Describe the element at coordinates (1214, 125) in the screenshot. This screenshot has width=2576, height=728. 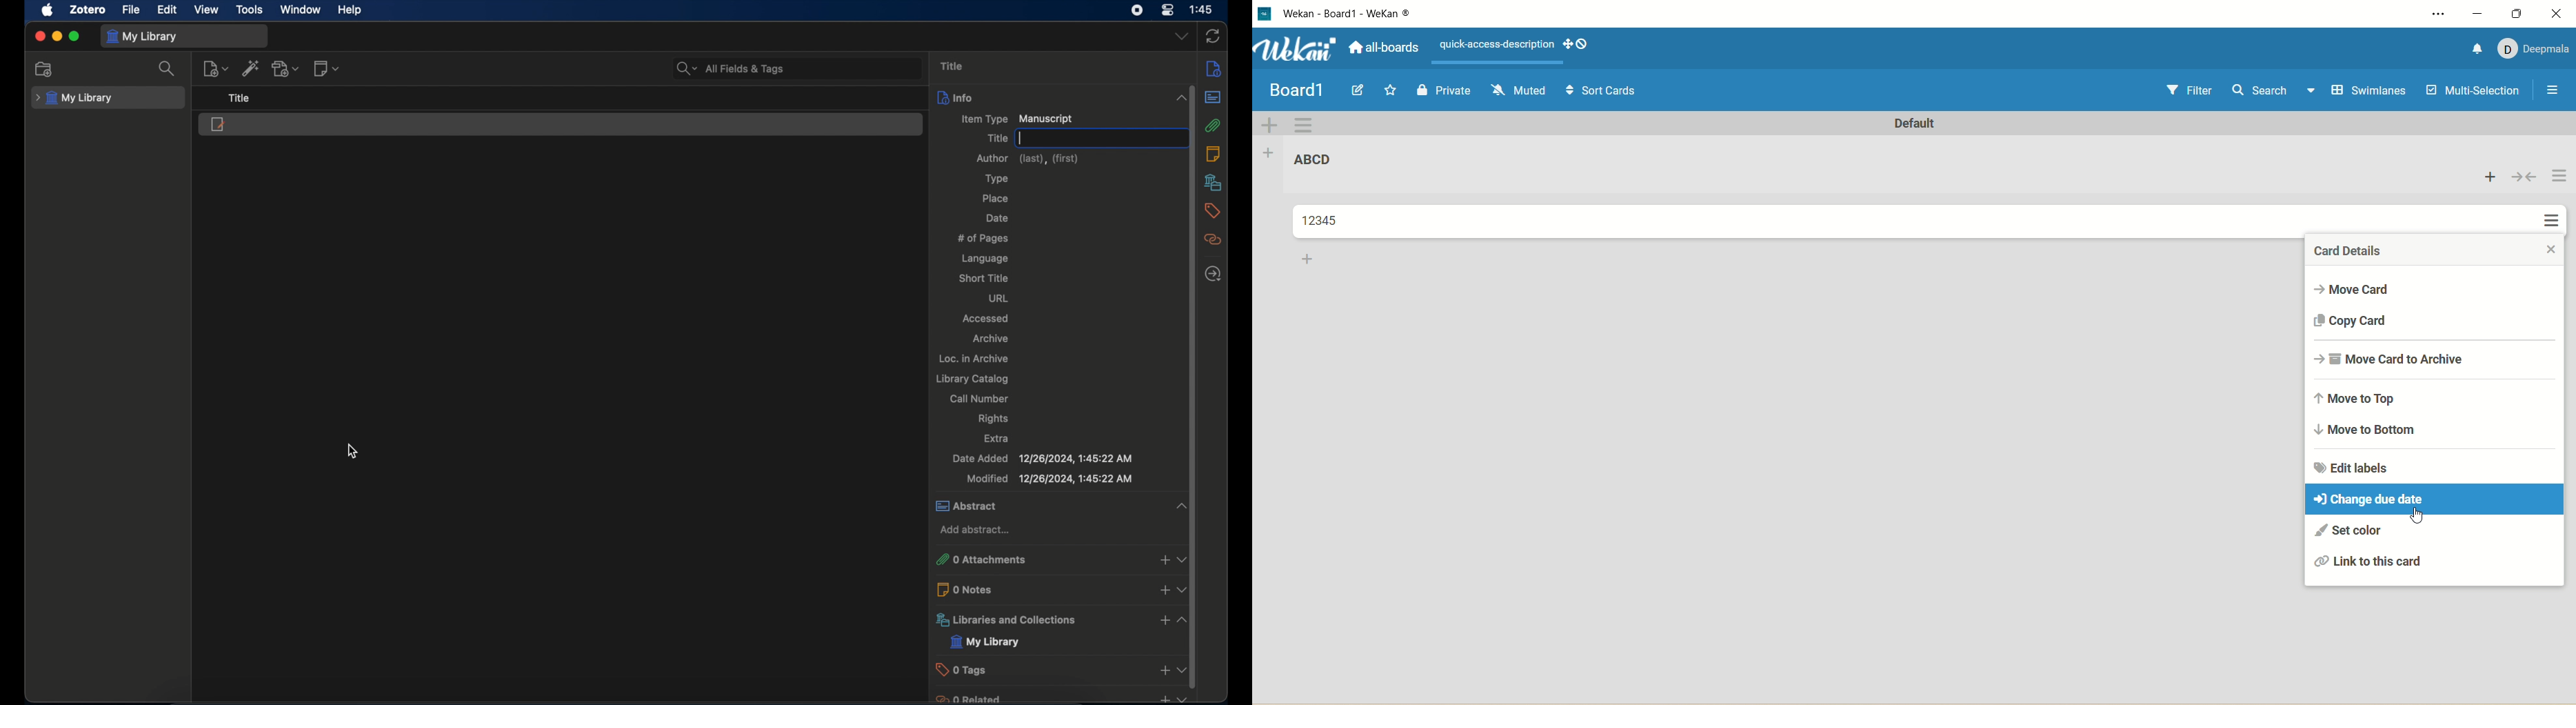
I see `attachment` at that location.